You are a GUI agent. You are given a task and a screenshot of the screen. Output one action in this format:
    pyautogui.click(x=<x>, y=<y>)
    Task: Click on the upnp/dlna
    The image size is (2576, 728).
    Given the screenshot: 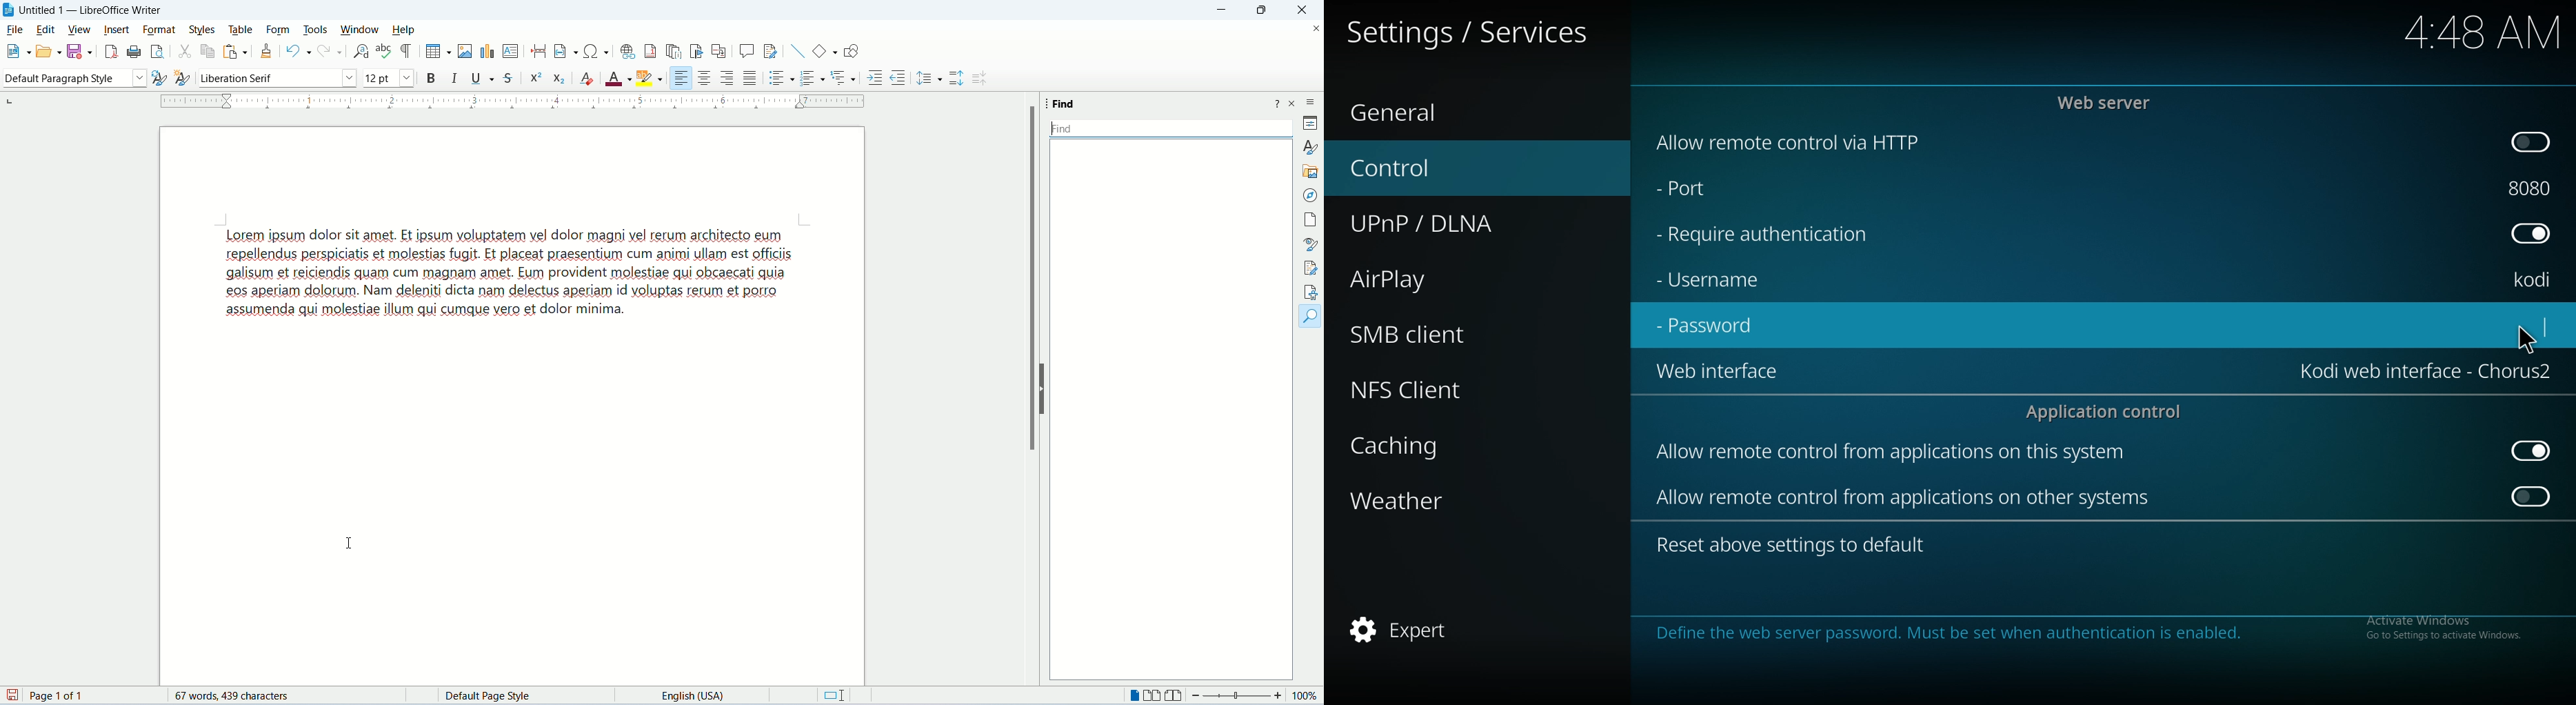 What is the action you would take?
    pyautogui.click(x=1443, y=225)
    